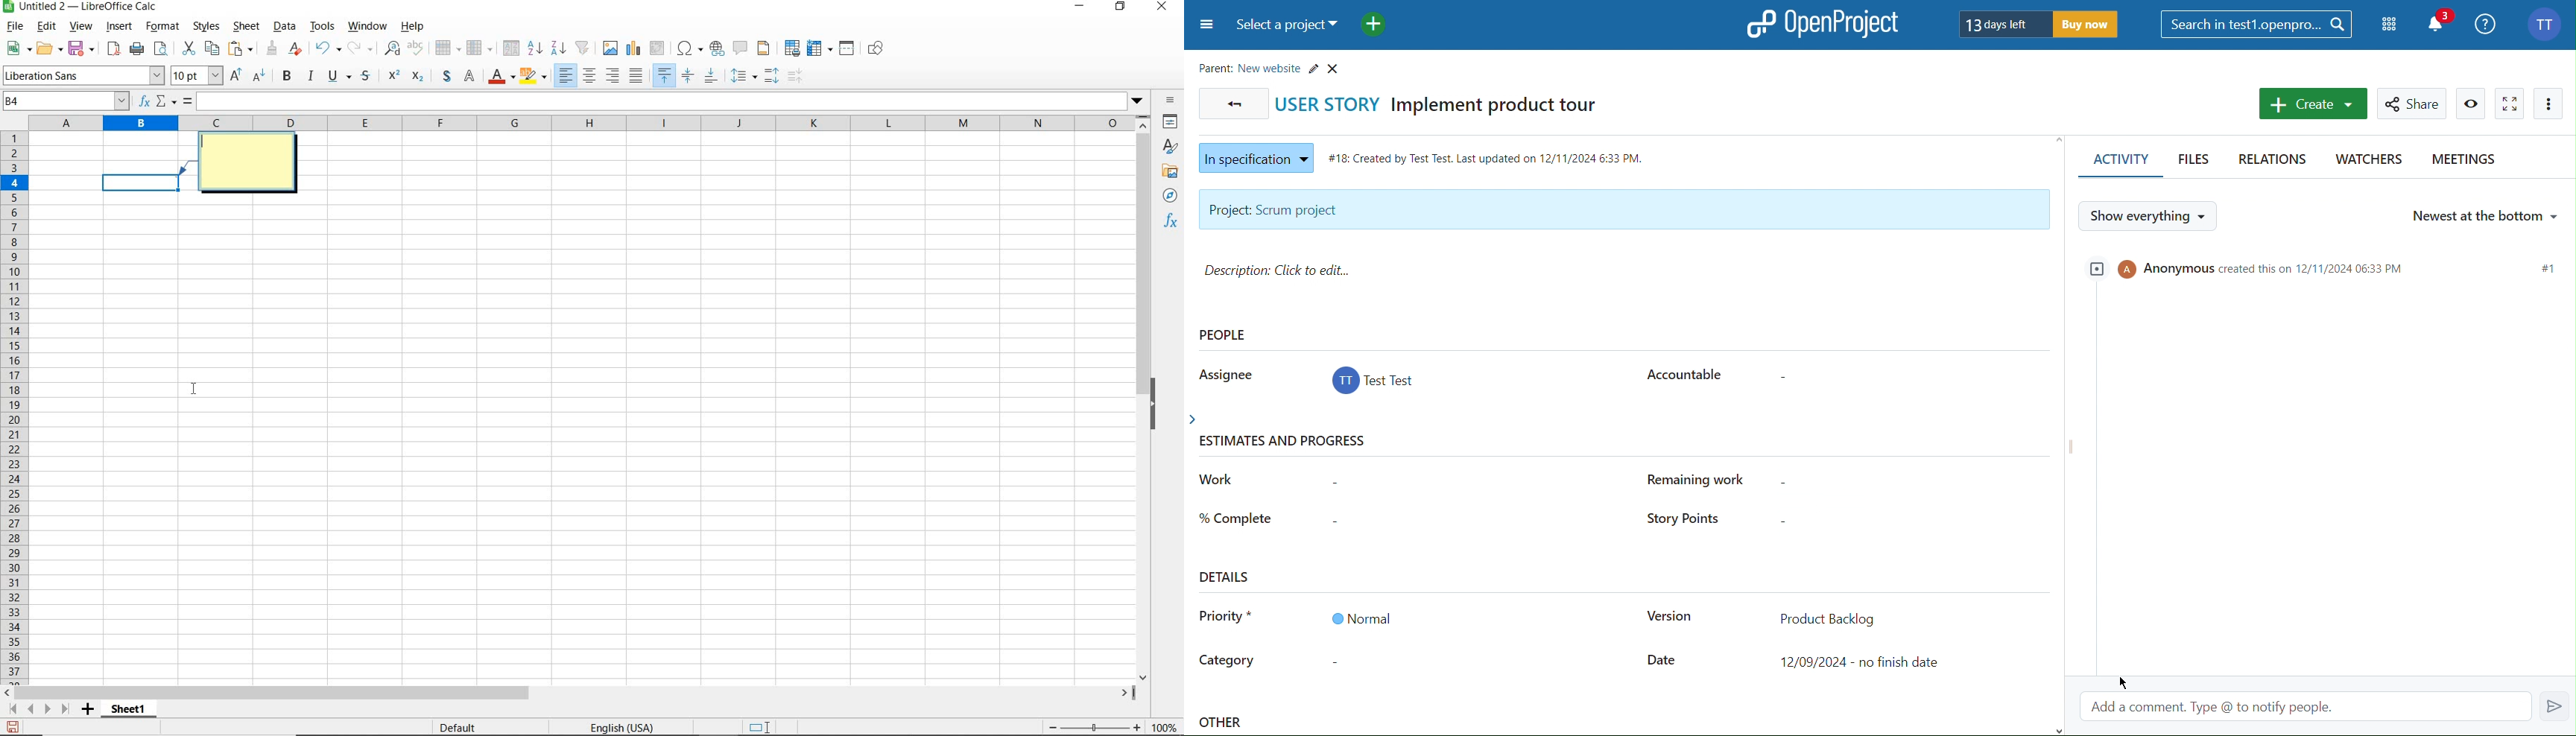 The image size is (2576, 756). What do you see at coordinates (1376, 383) in the screenshot?
I see `Account` at bounding box center [1376, 383].